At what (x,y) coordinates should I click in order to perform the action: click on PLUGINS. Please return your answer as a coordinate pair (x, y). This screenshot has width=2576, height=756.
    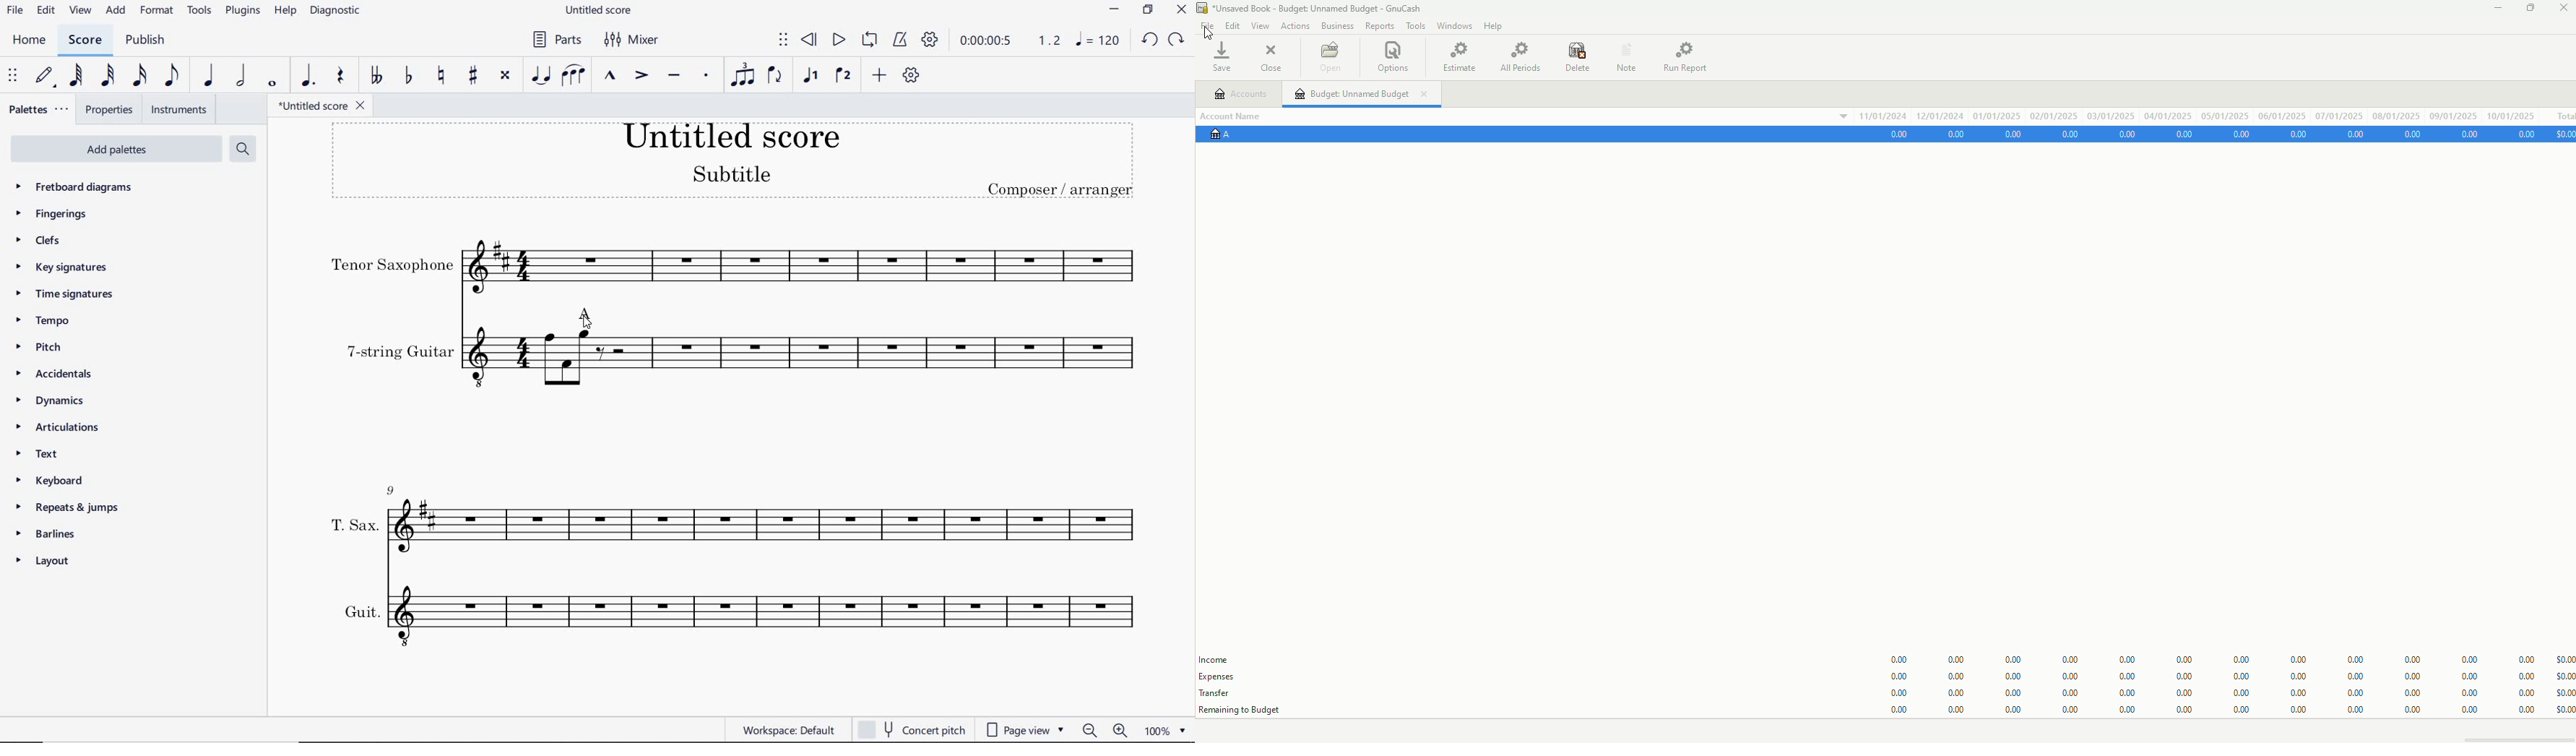
    Looking at the image, I should click on (244, 13).